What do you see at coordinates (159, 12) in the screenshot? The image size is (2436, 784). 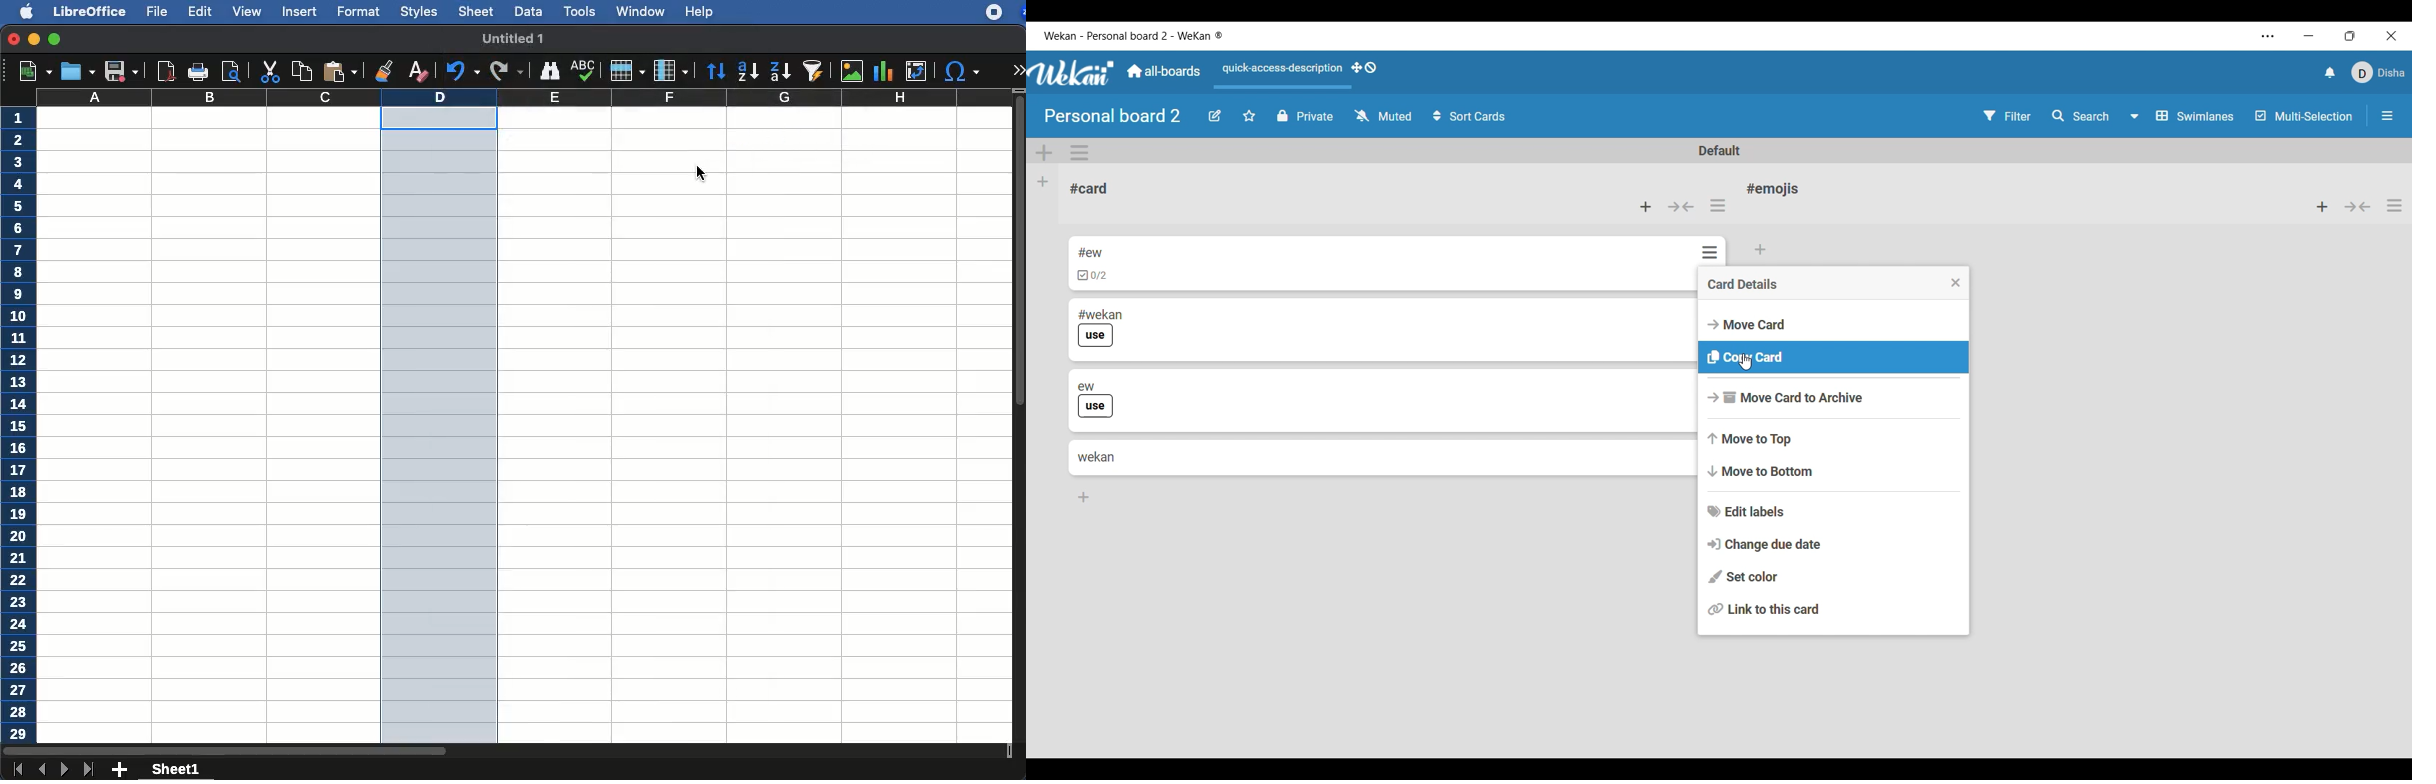 I see `file` at bounding box center [159, 12].